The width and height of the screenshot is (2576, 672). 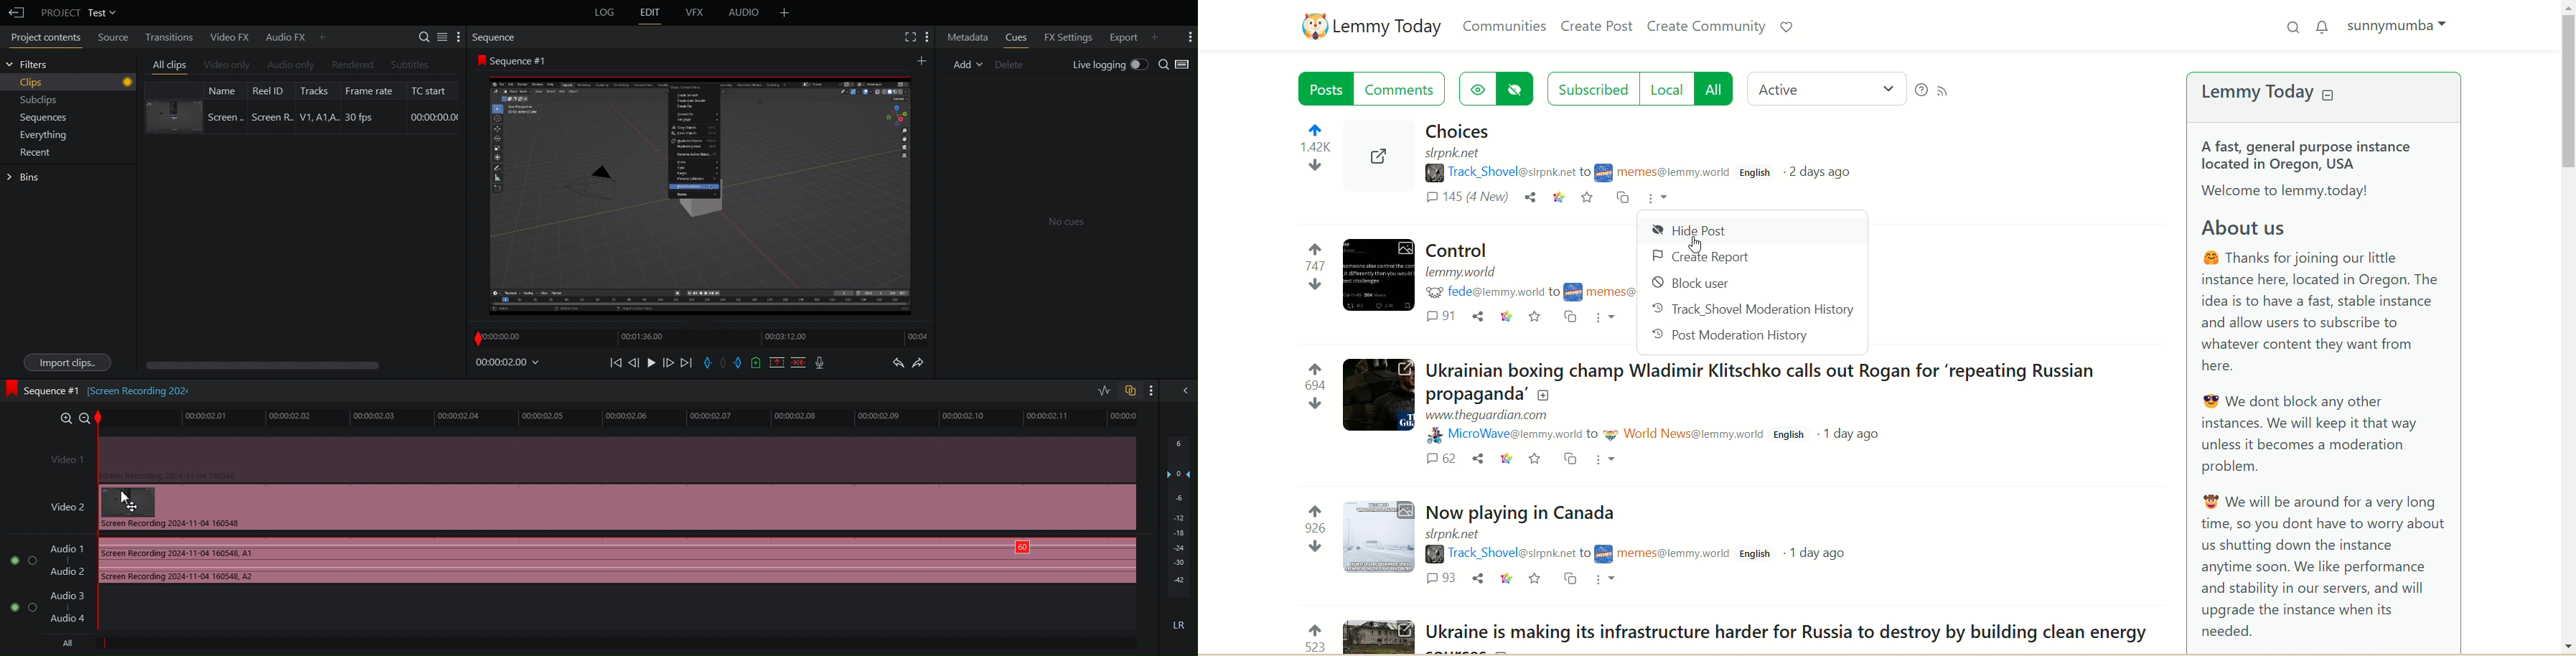 I want to click on Fullscreen, so click(x=908, y=38).